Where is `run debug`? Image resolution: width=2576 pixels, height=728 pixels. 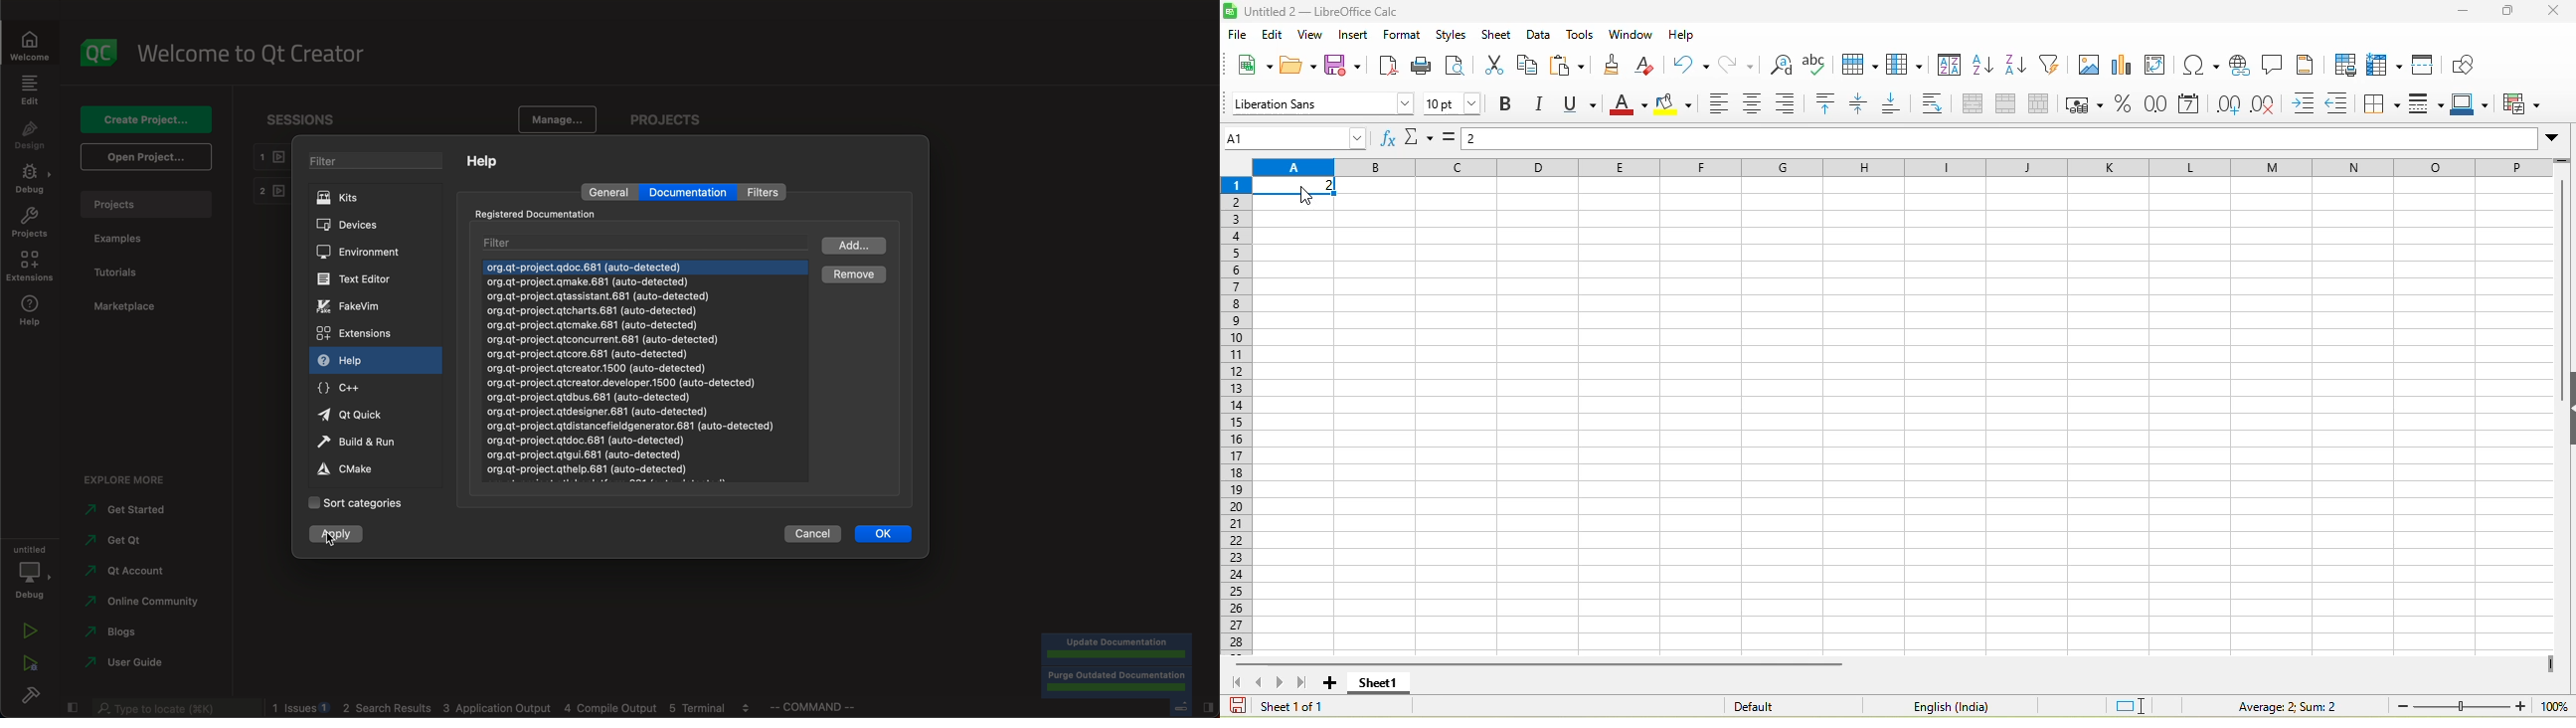 run debug is located at coordinates (29, 663).